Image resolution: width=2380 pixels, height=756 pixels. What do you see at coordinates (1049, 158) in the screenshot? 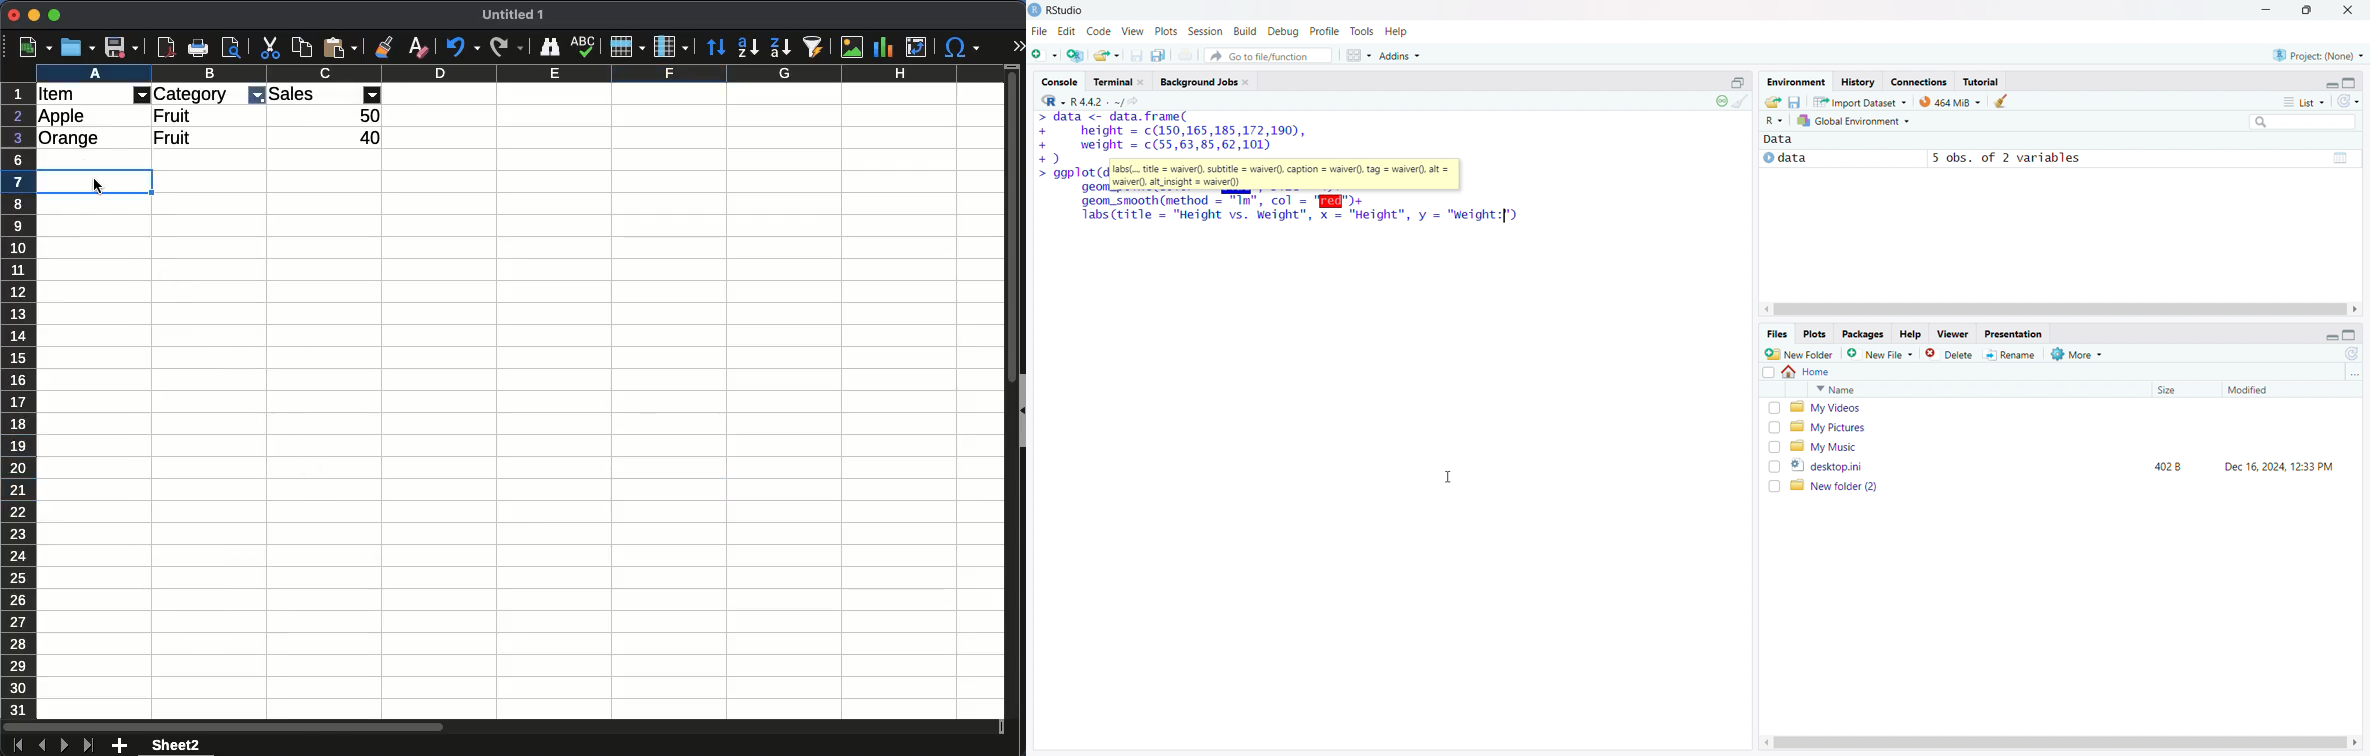
I see `+)` at bounding box center [1049, 158].